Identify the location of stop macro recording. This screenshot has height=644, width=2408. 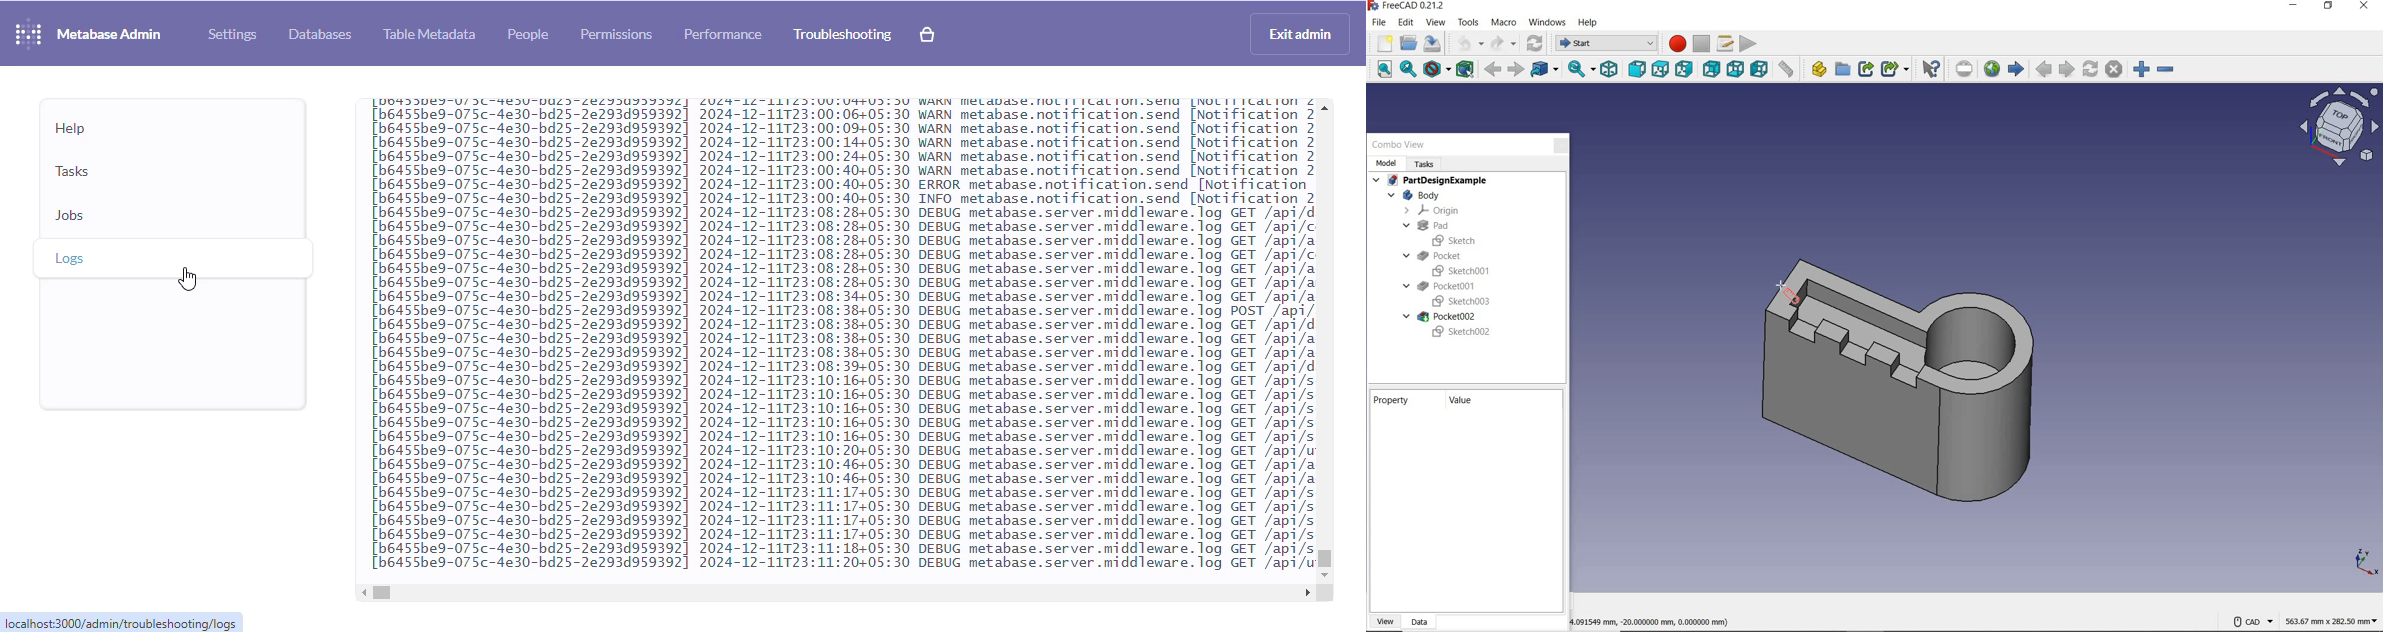
(1701, 44).